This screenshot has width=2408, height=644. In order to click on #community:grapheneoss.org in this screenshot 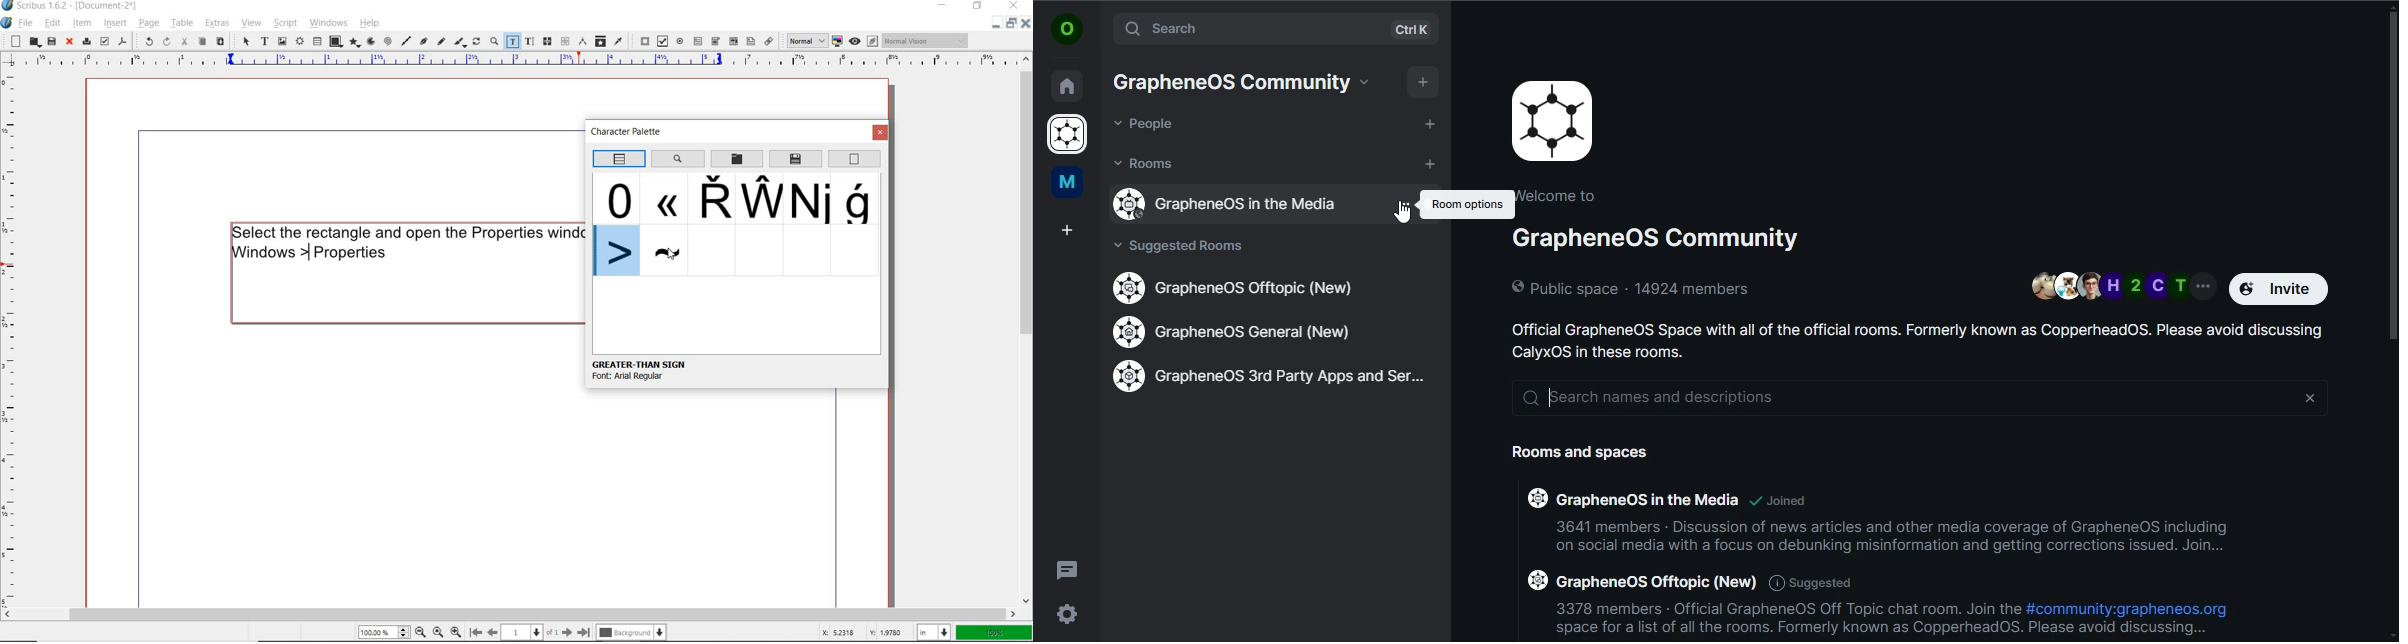, I will do `click(2132, 608)`.